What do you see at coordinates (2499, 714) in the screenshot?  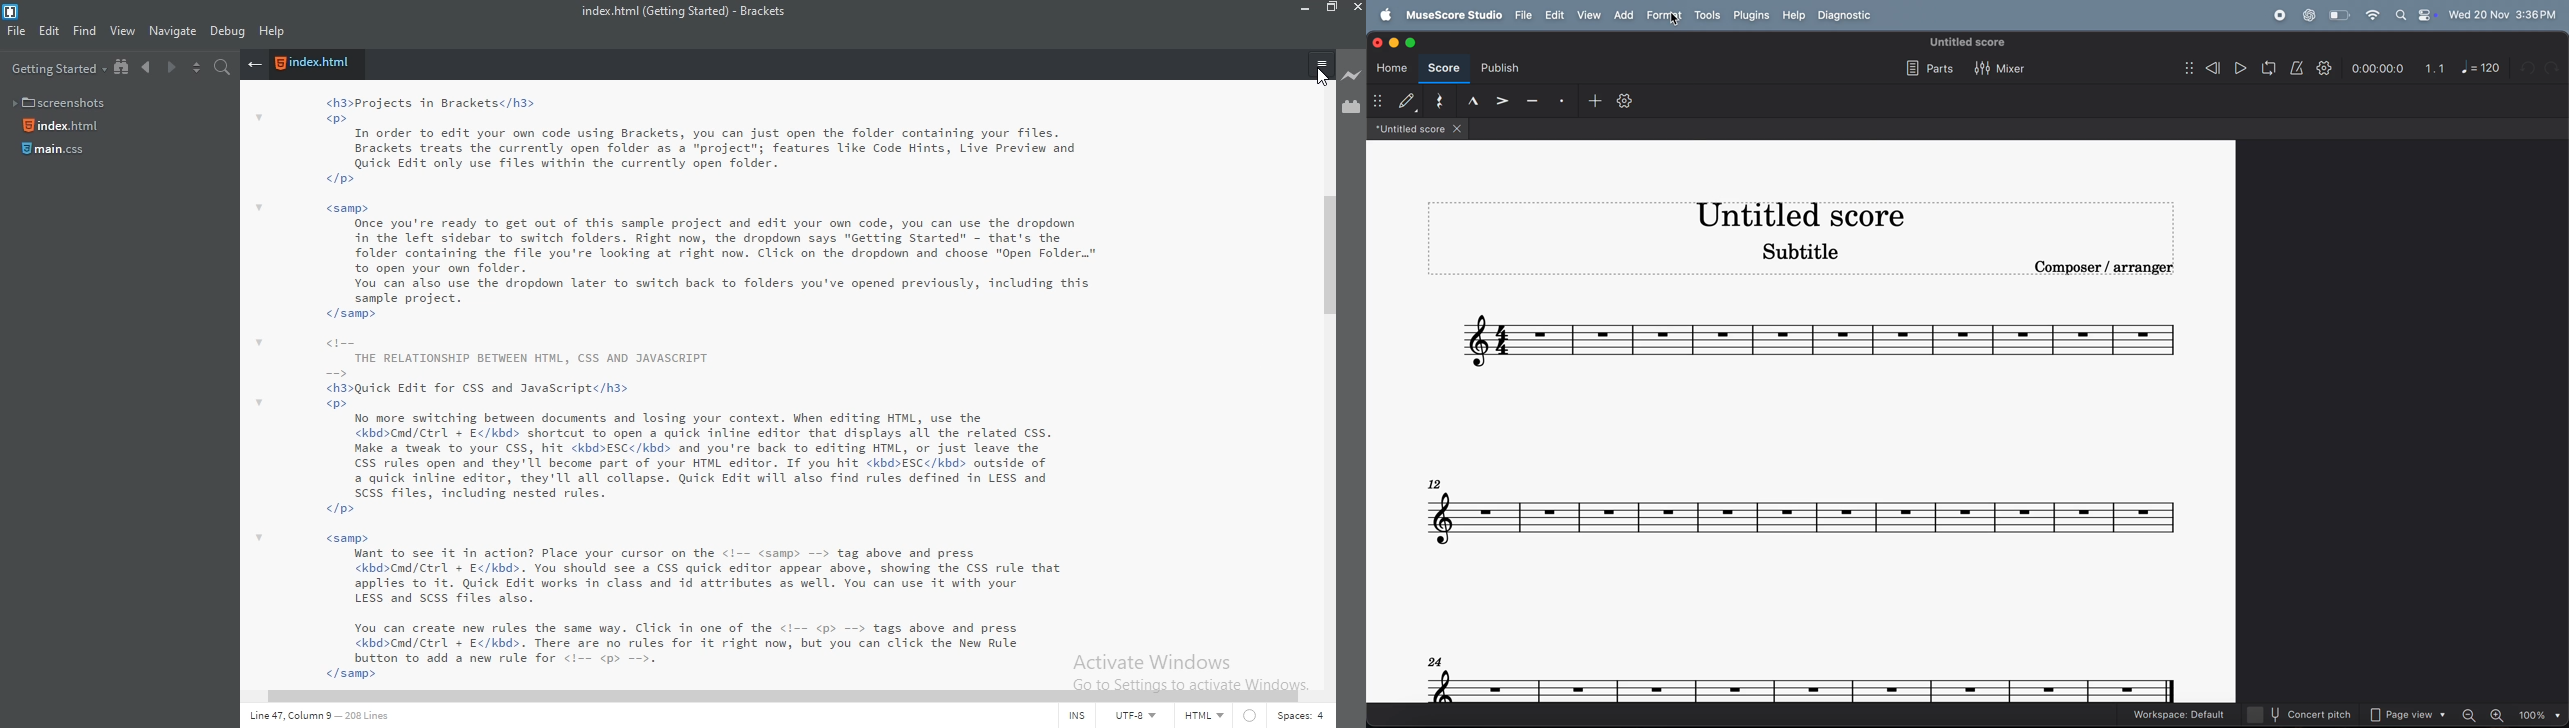 I see `zoom in` at bounding box center [2499, 714].